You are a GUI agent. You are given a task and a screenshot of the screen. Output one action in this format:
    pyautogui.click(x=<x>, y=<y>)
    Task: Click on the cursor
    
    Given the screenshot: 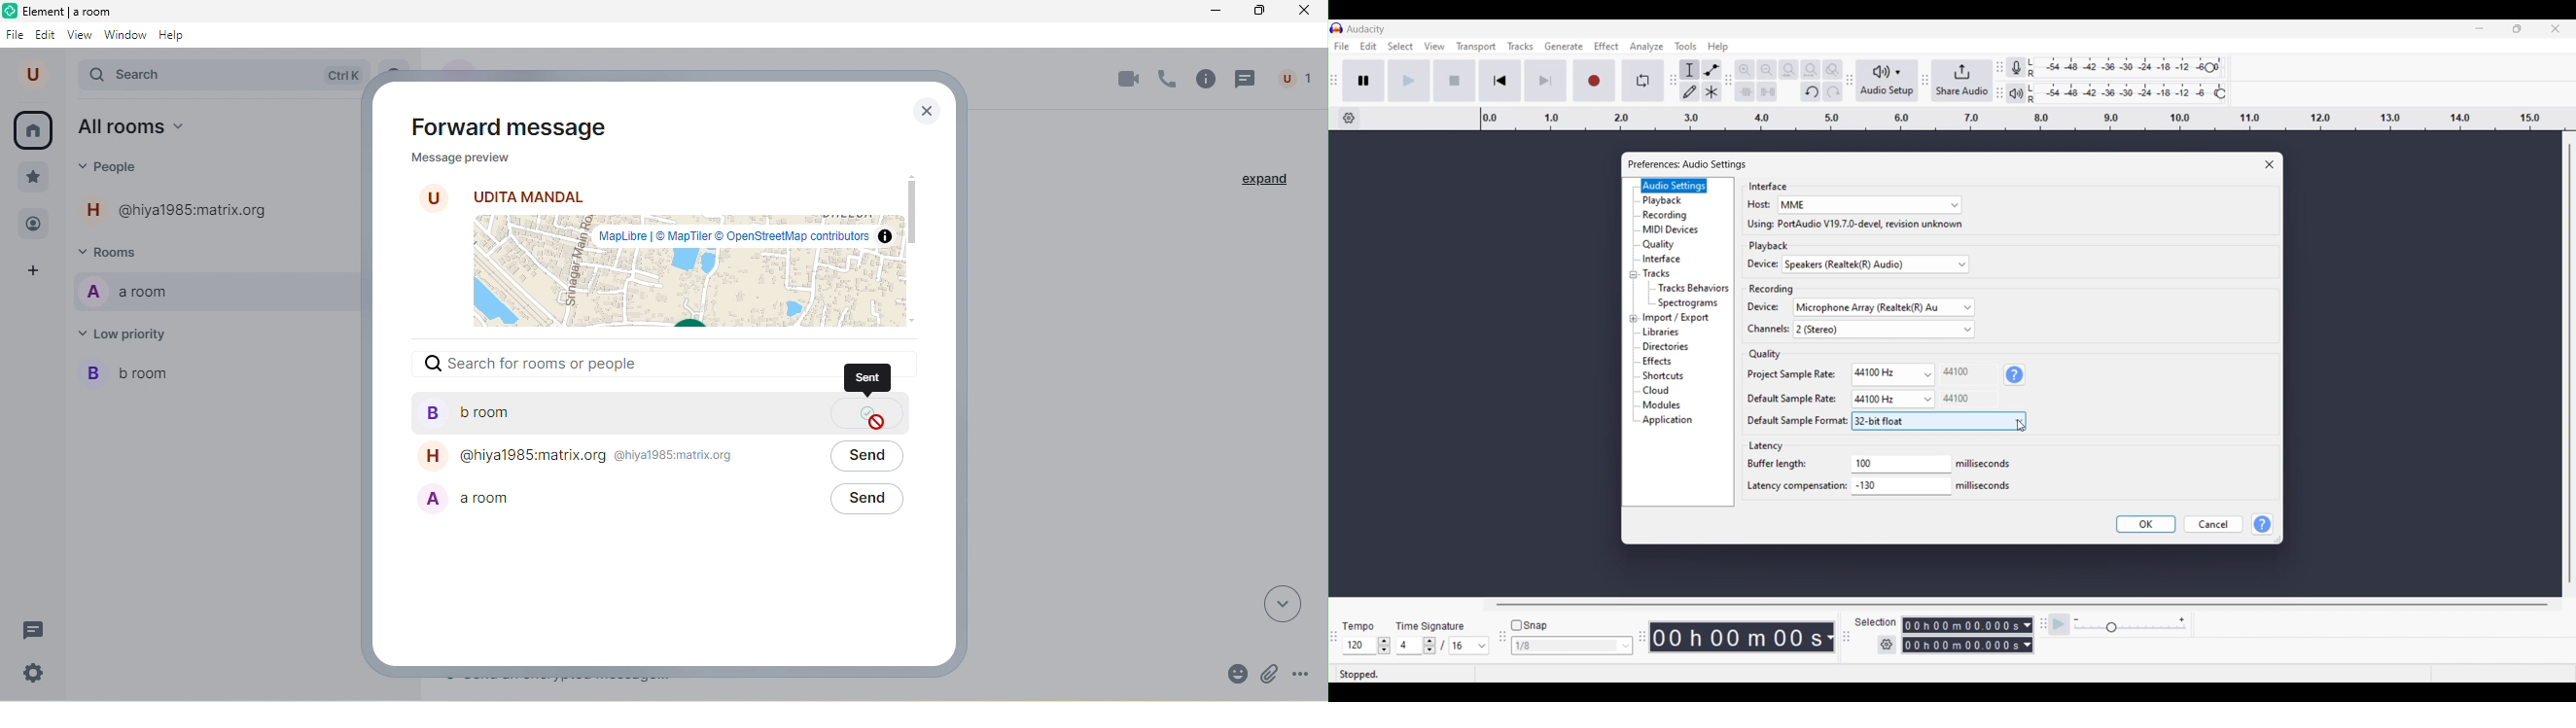 What is the action you would take?
    pyautogui.click(x=877, y=422)
    